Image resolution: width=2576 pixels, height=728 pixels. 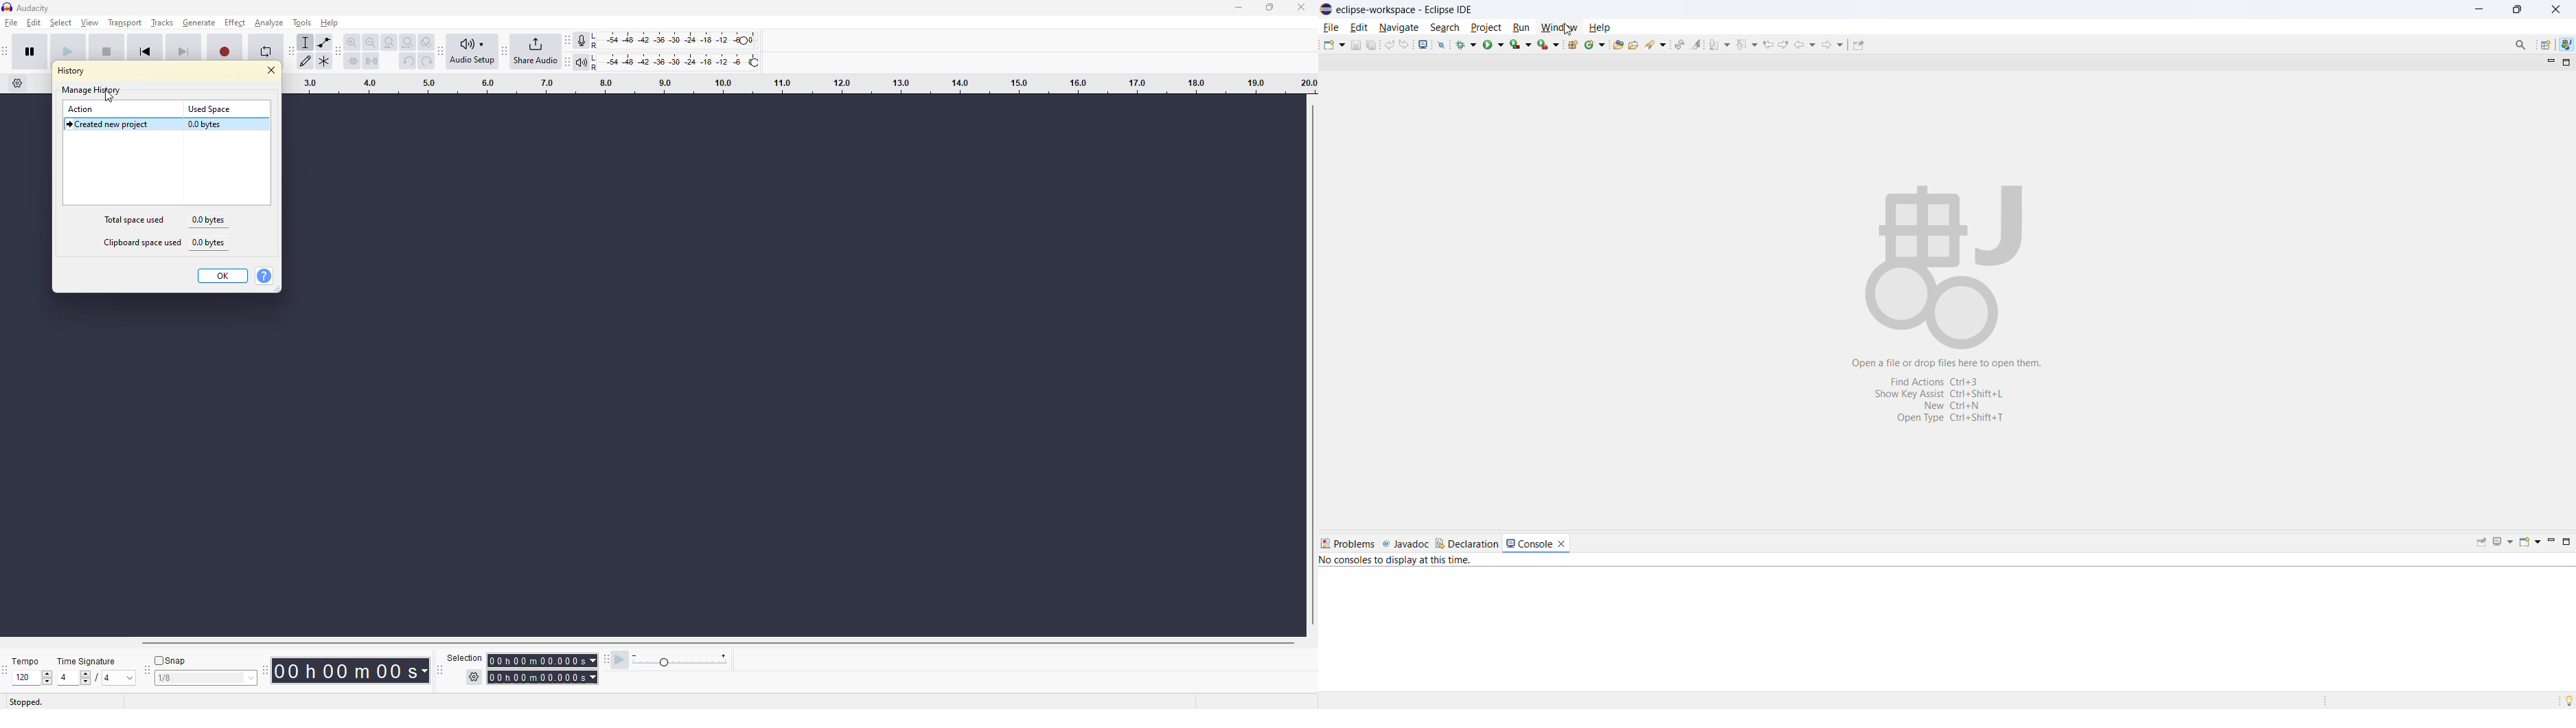 What do you see at coordinates (198, 21) in the screenshot?
I see `generate` at bounding box center [198, 21].